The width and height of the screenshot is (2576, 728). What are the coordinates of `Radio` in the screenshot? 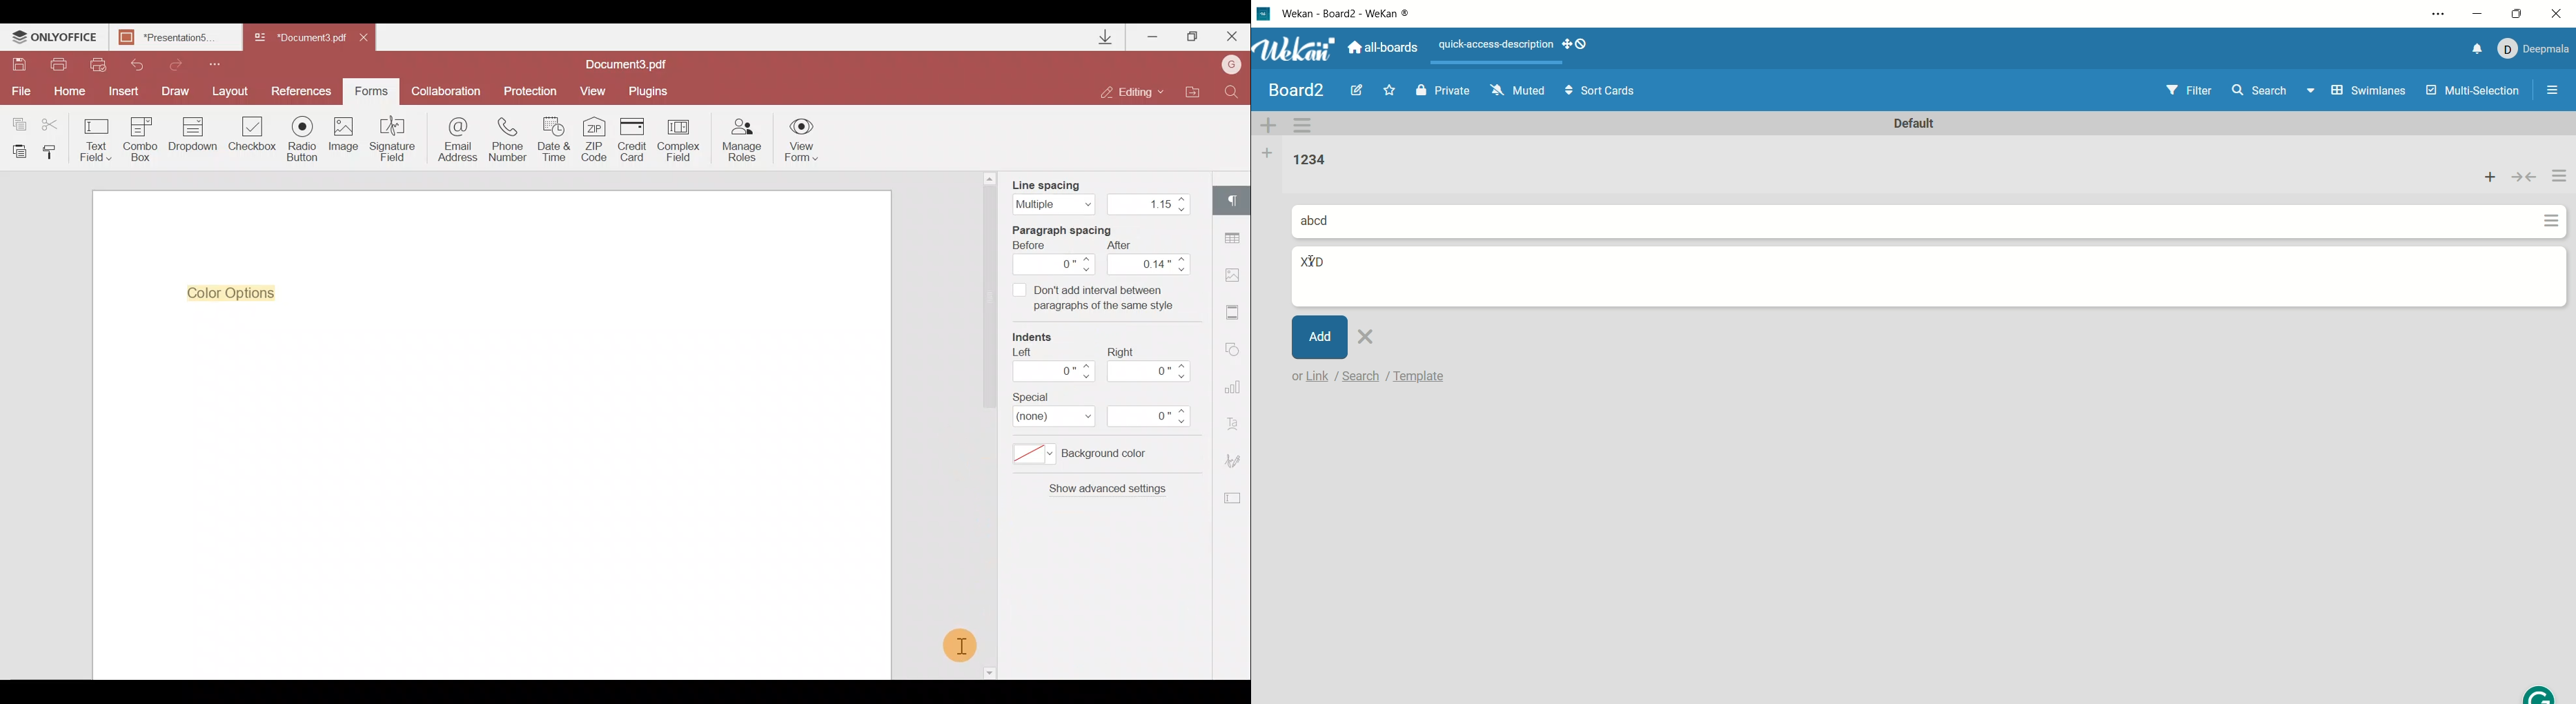 It's located at (304, 139).